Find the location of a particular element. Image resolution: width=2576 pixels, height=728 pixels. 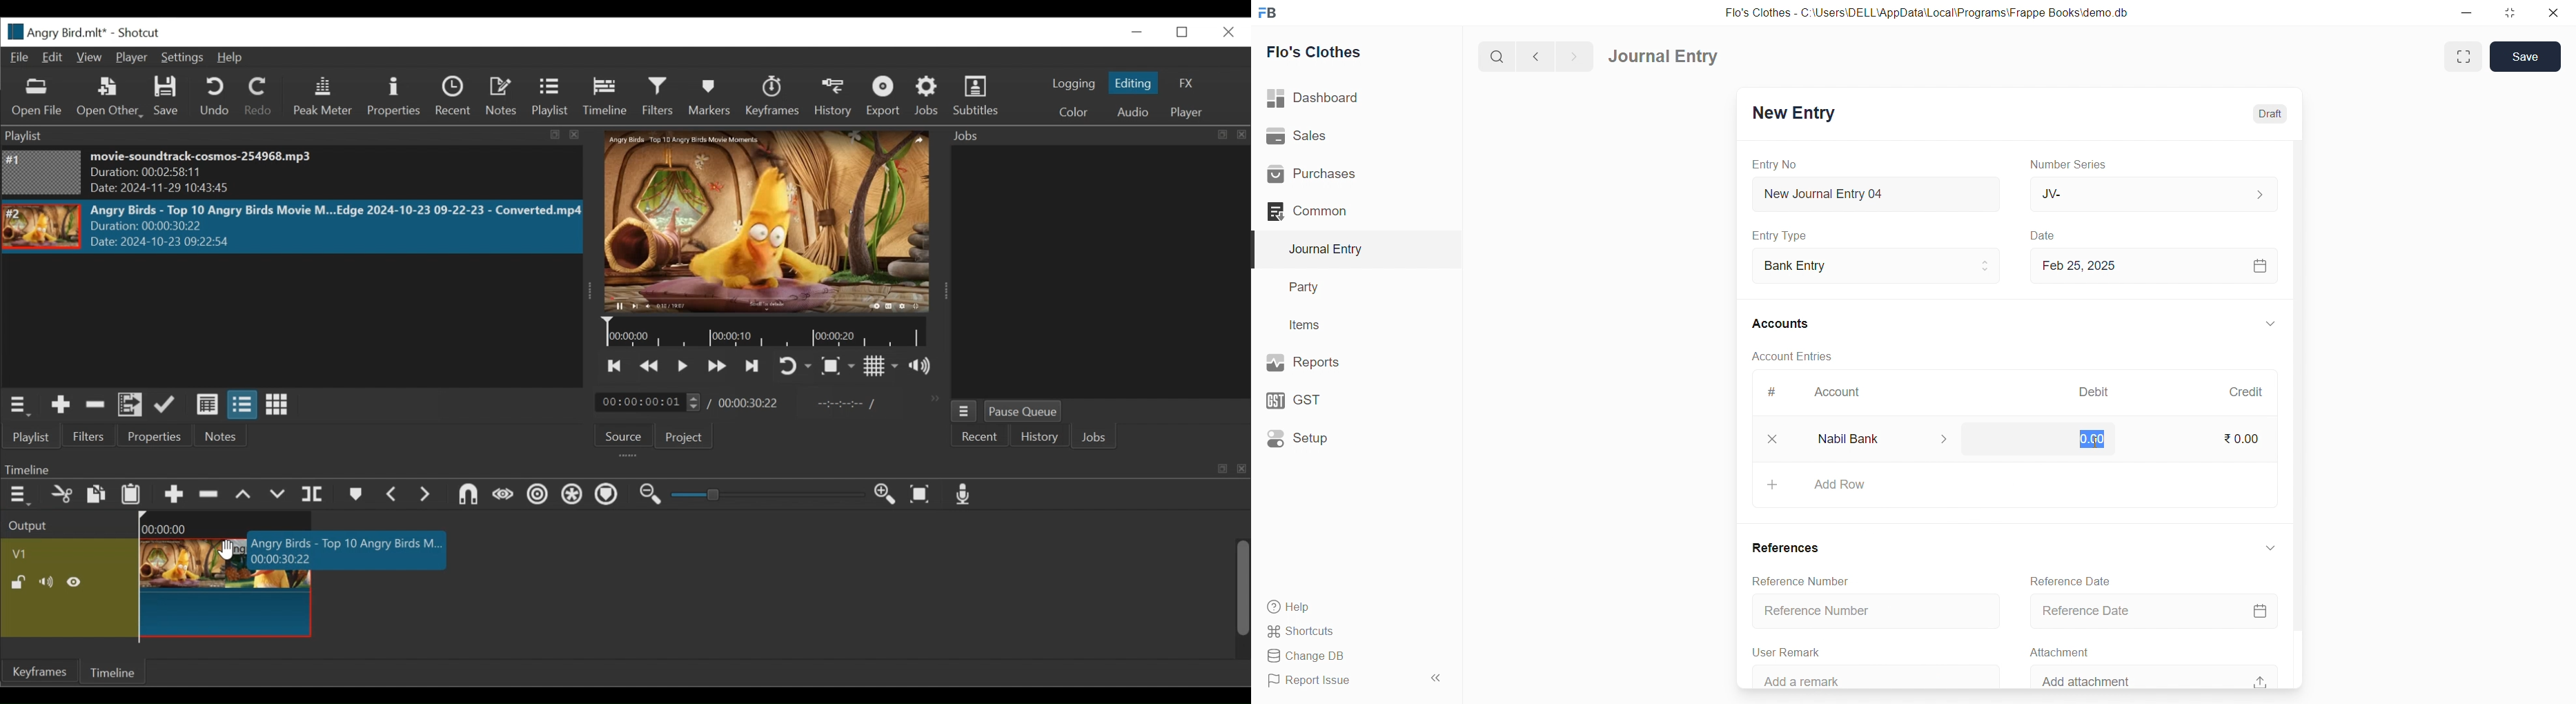

Add Row  is located at coordinates (2009, 485).